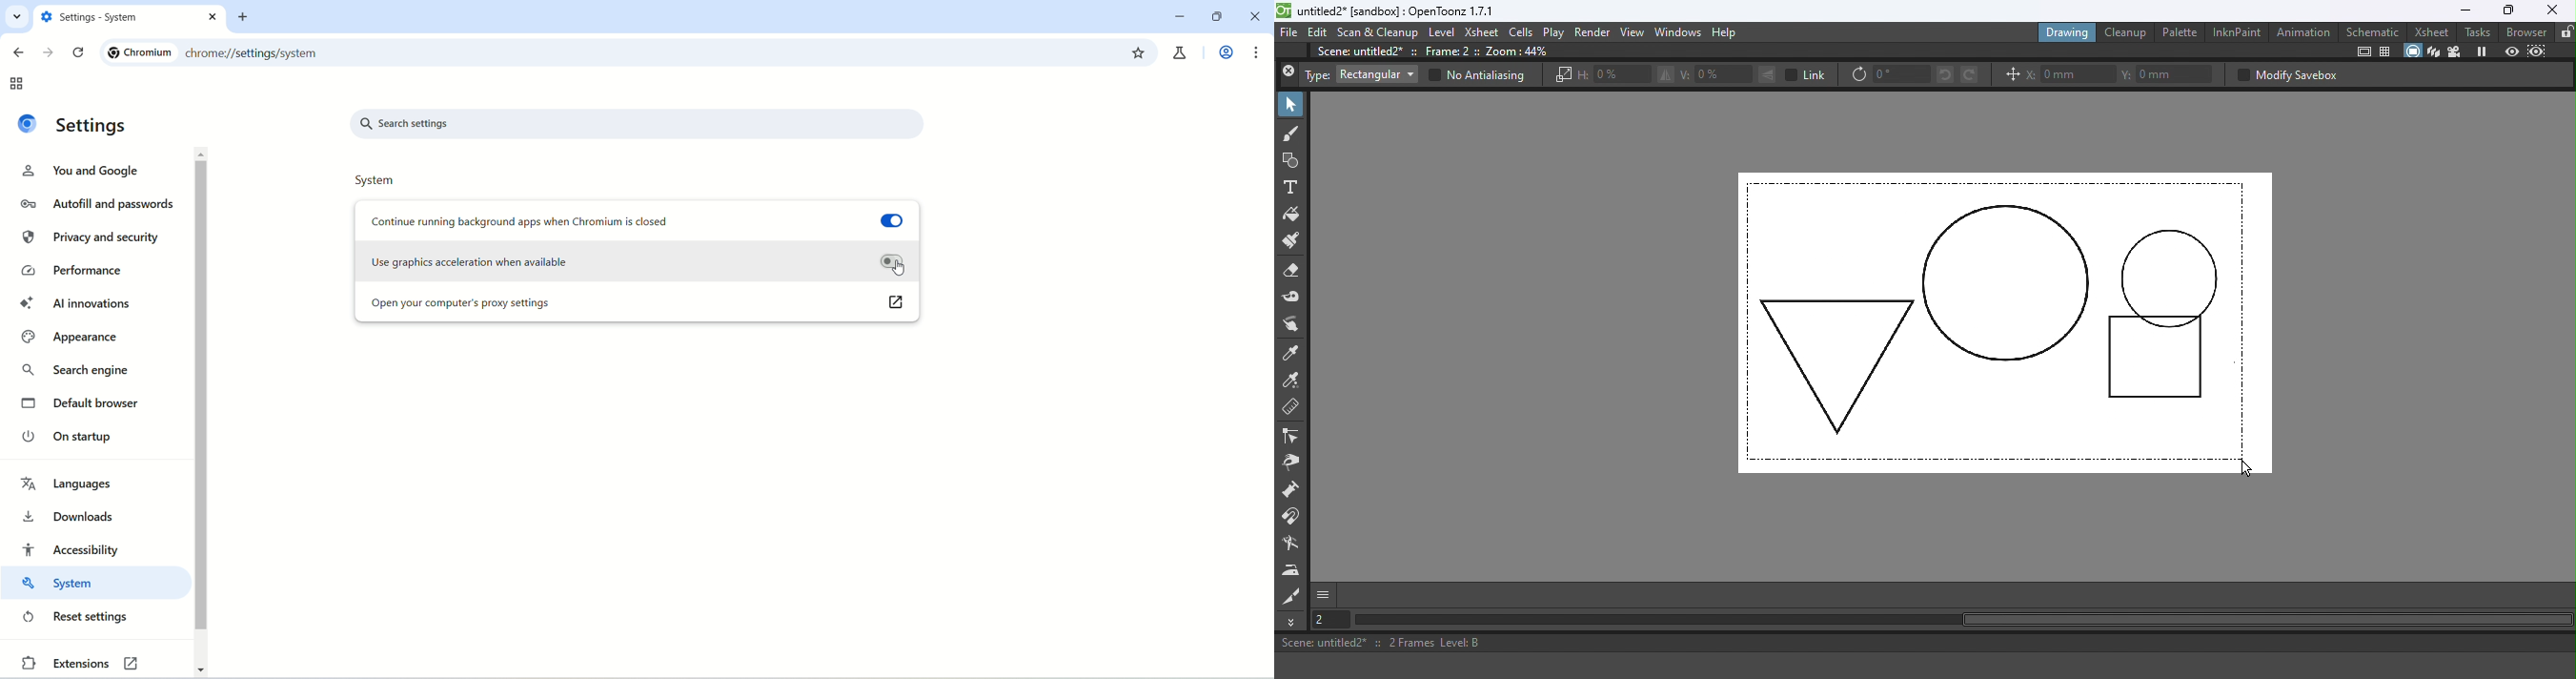 The image size is (2576, 700). Describe the element at coordinates (97, 205) in the screenshot. I see `autofill and passwords` at that location.